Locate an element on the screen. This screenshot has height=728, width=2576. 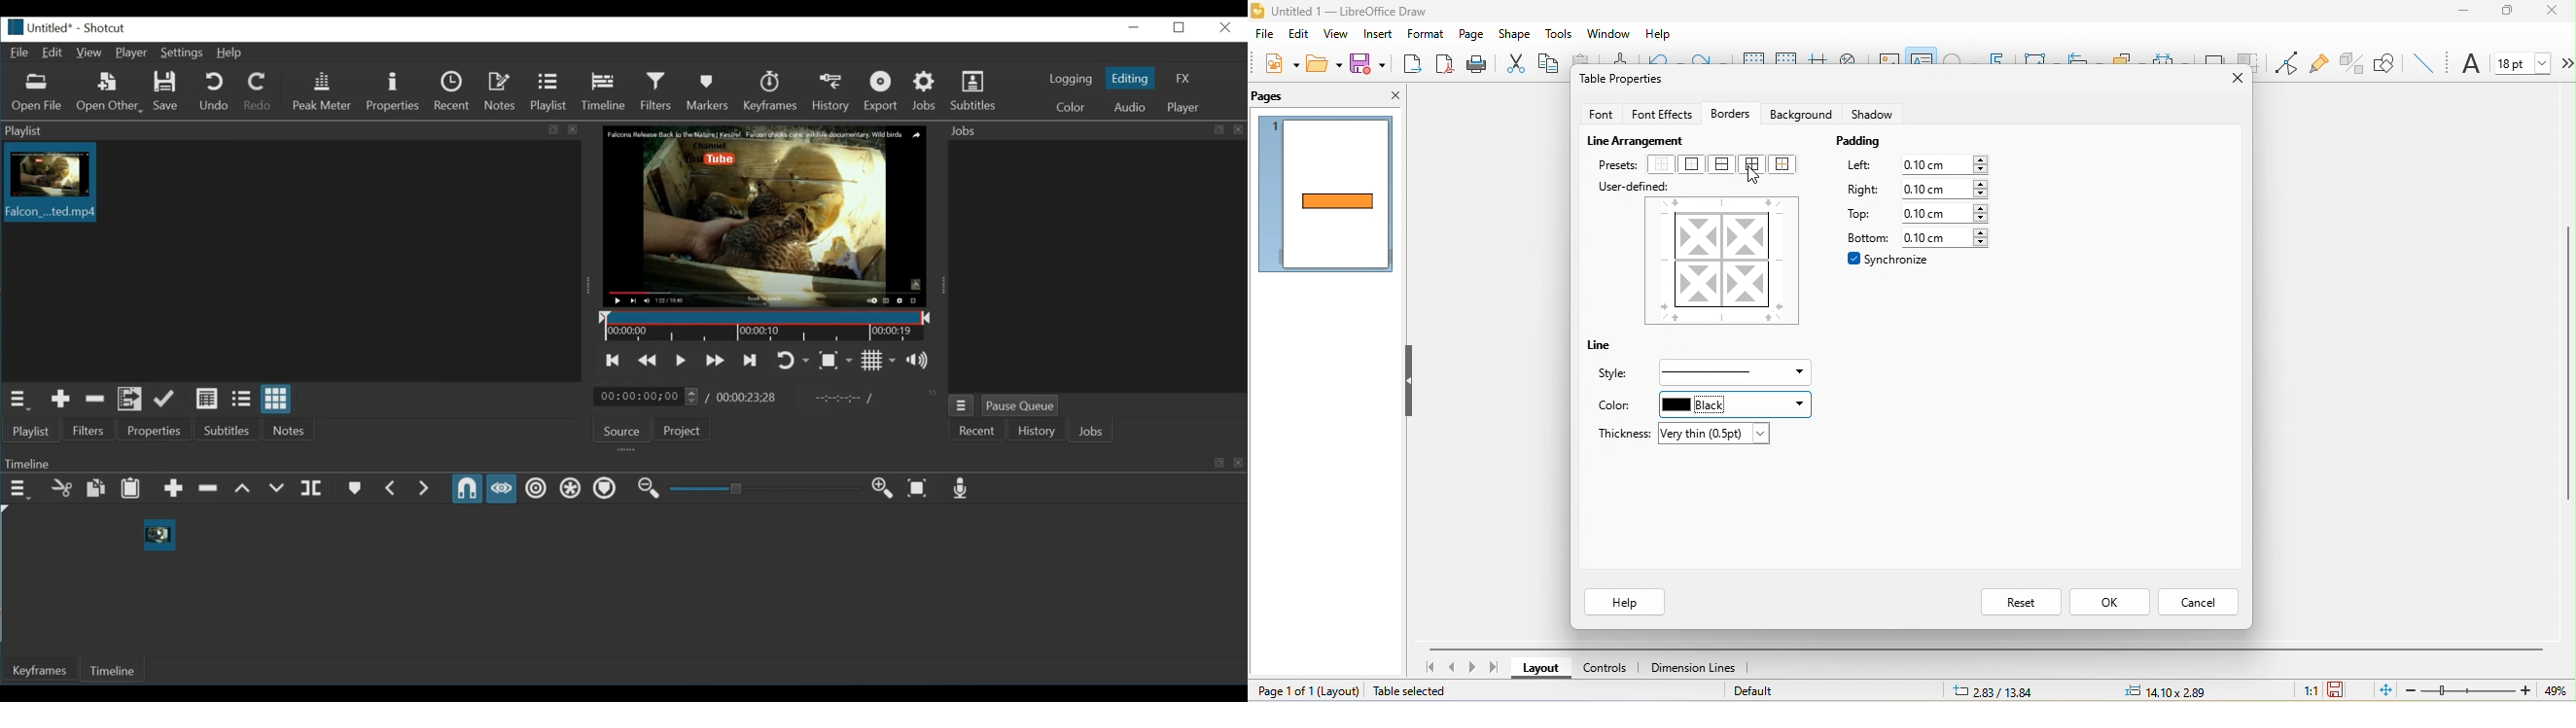
close is located at coordinates (2558, 12).